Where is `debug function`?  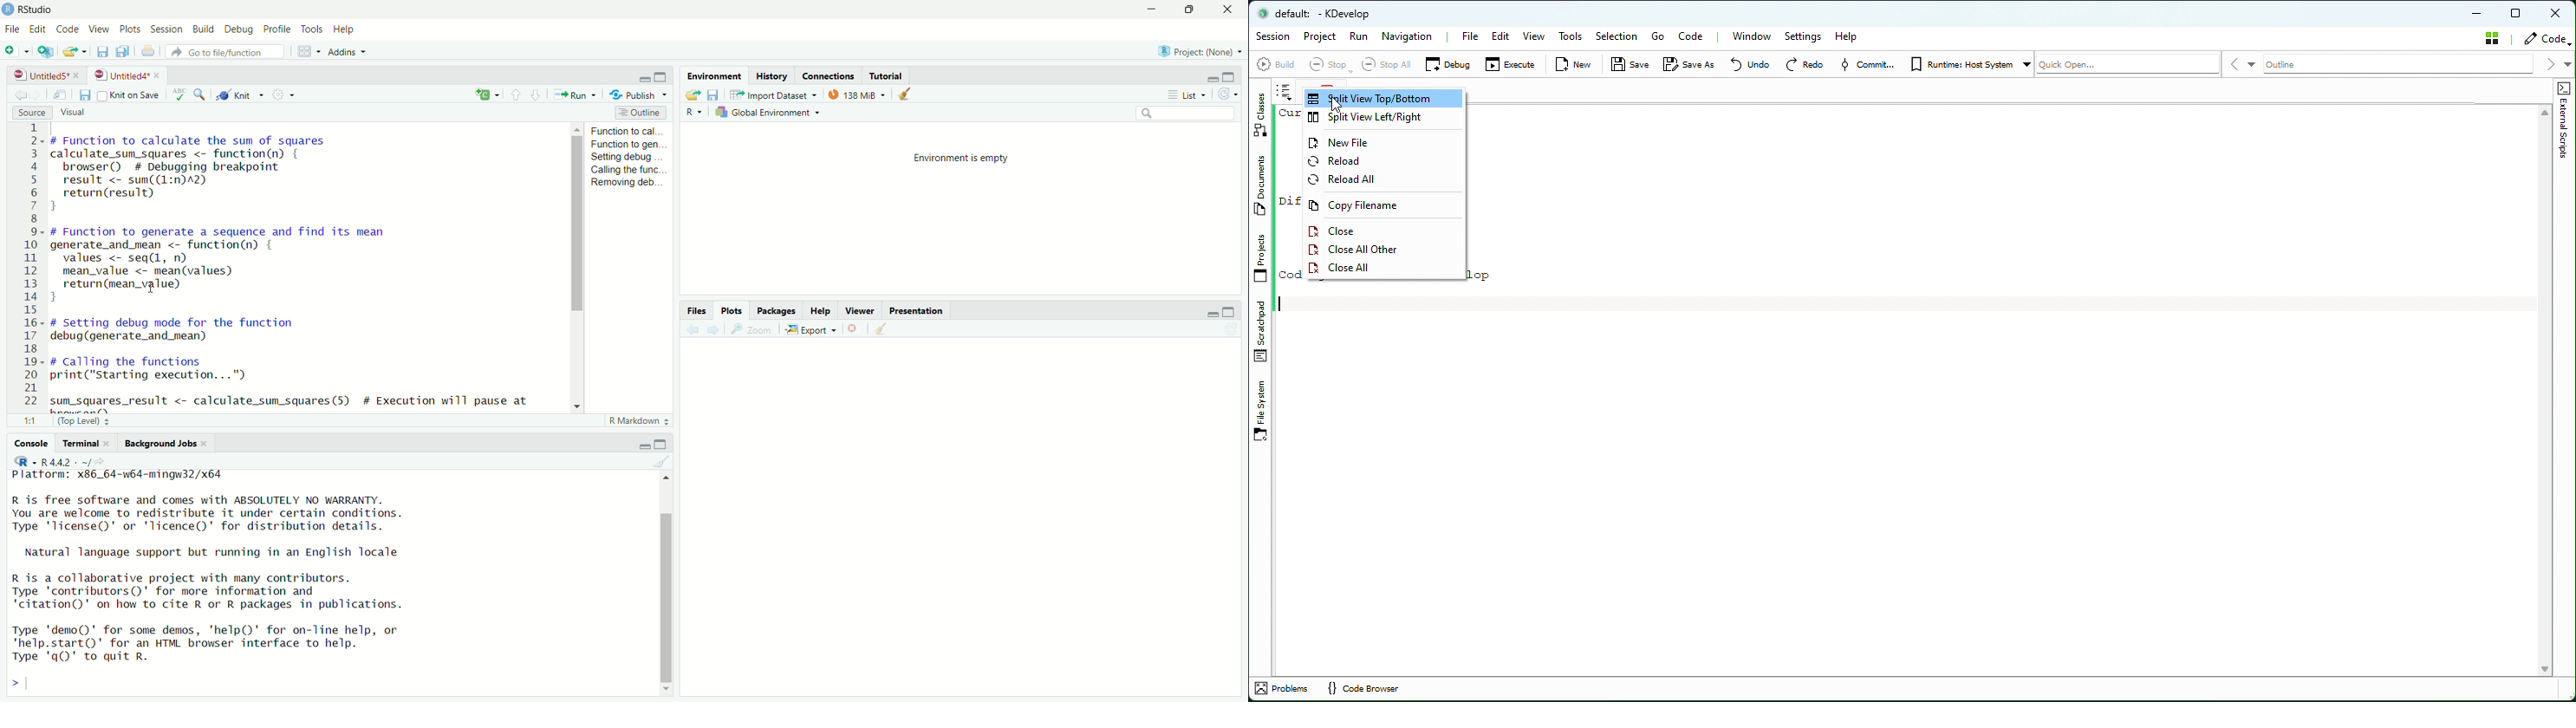 debug function is located at coordinates (194, 331).